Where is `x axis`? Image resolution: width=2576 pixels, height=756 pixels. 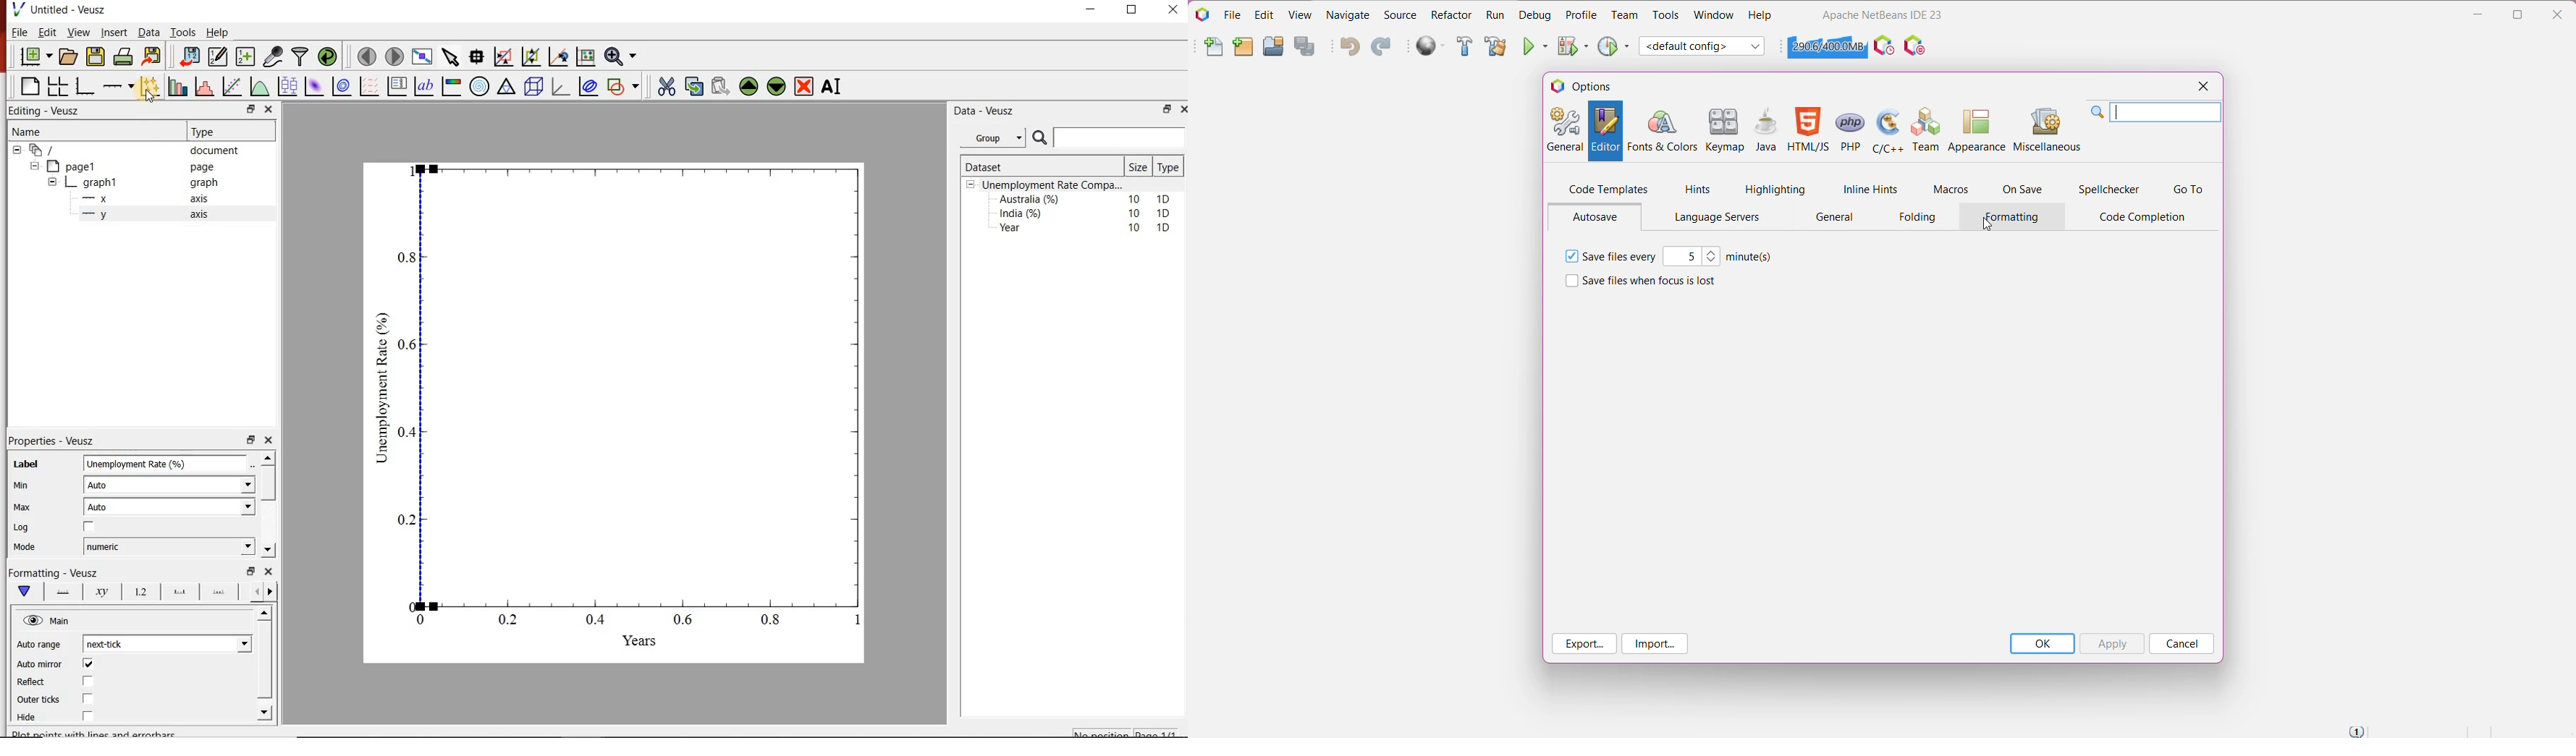 x axis is located at coordinates (151, 198).